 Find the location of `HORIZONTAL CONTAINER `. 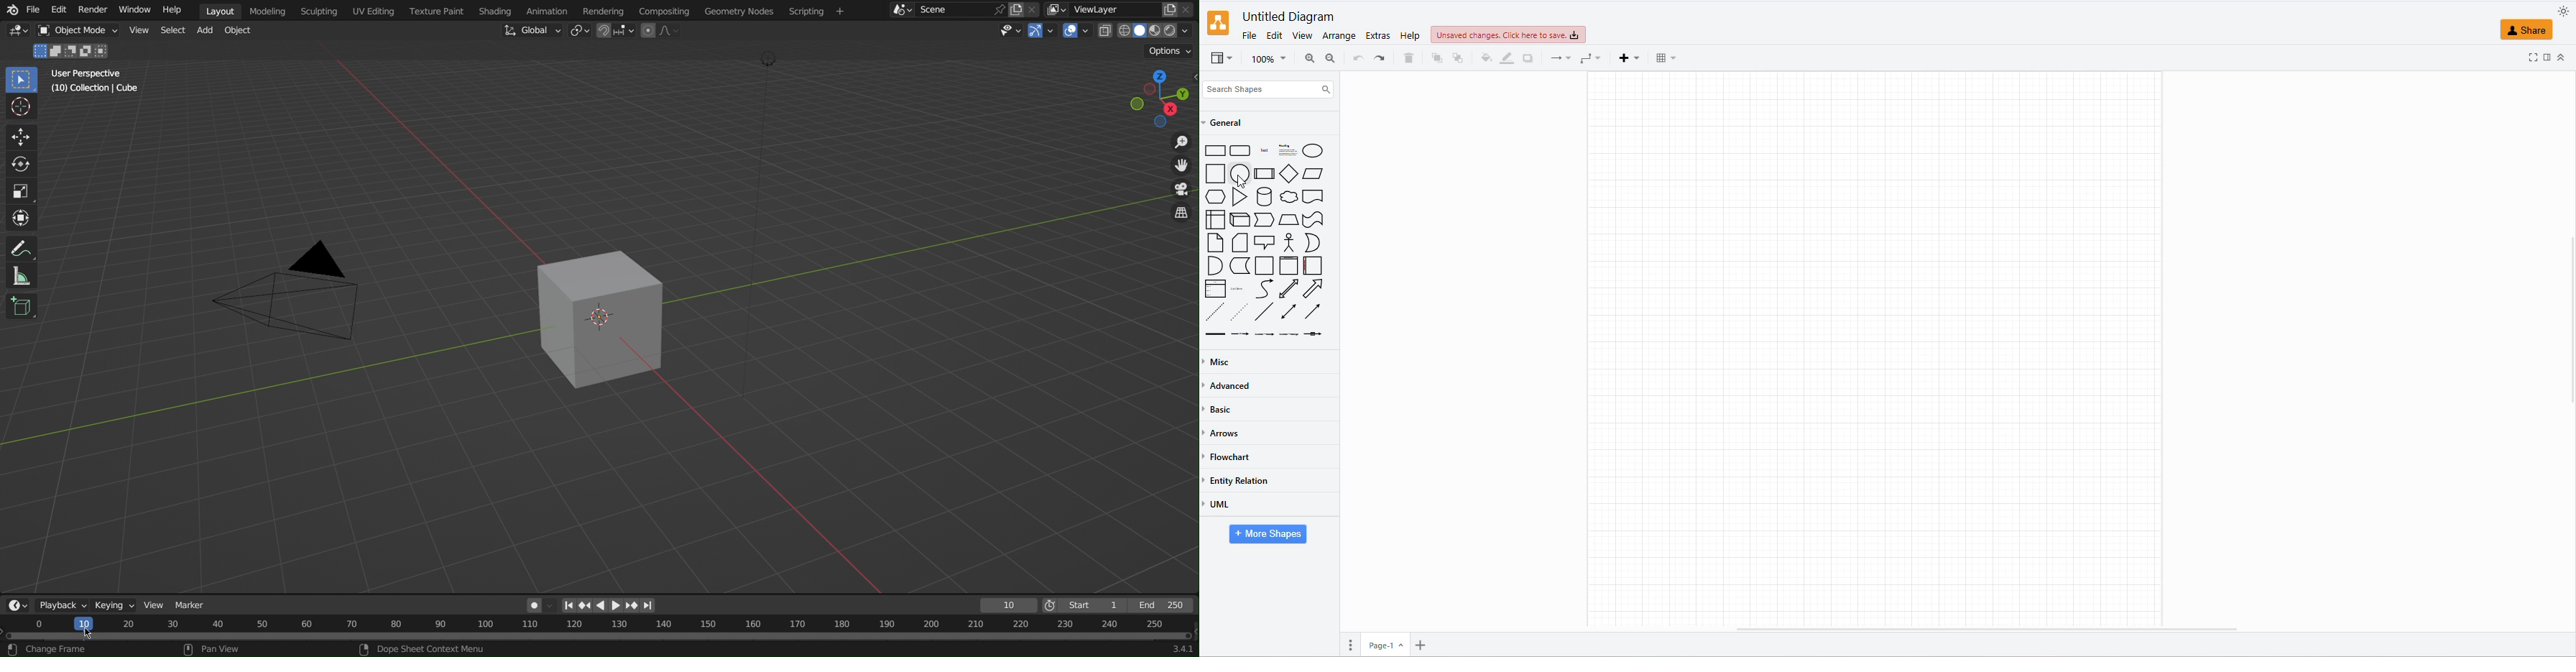

HORIZONTAL CONTAINER  is located at coordinates (1309, 266).